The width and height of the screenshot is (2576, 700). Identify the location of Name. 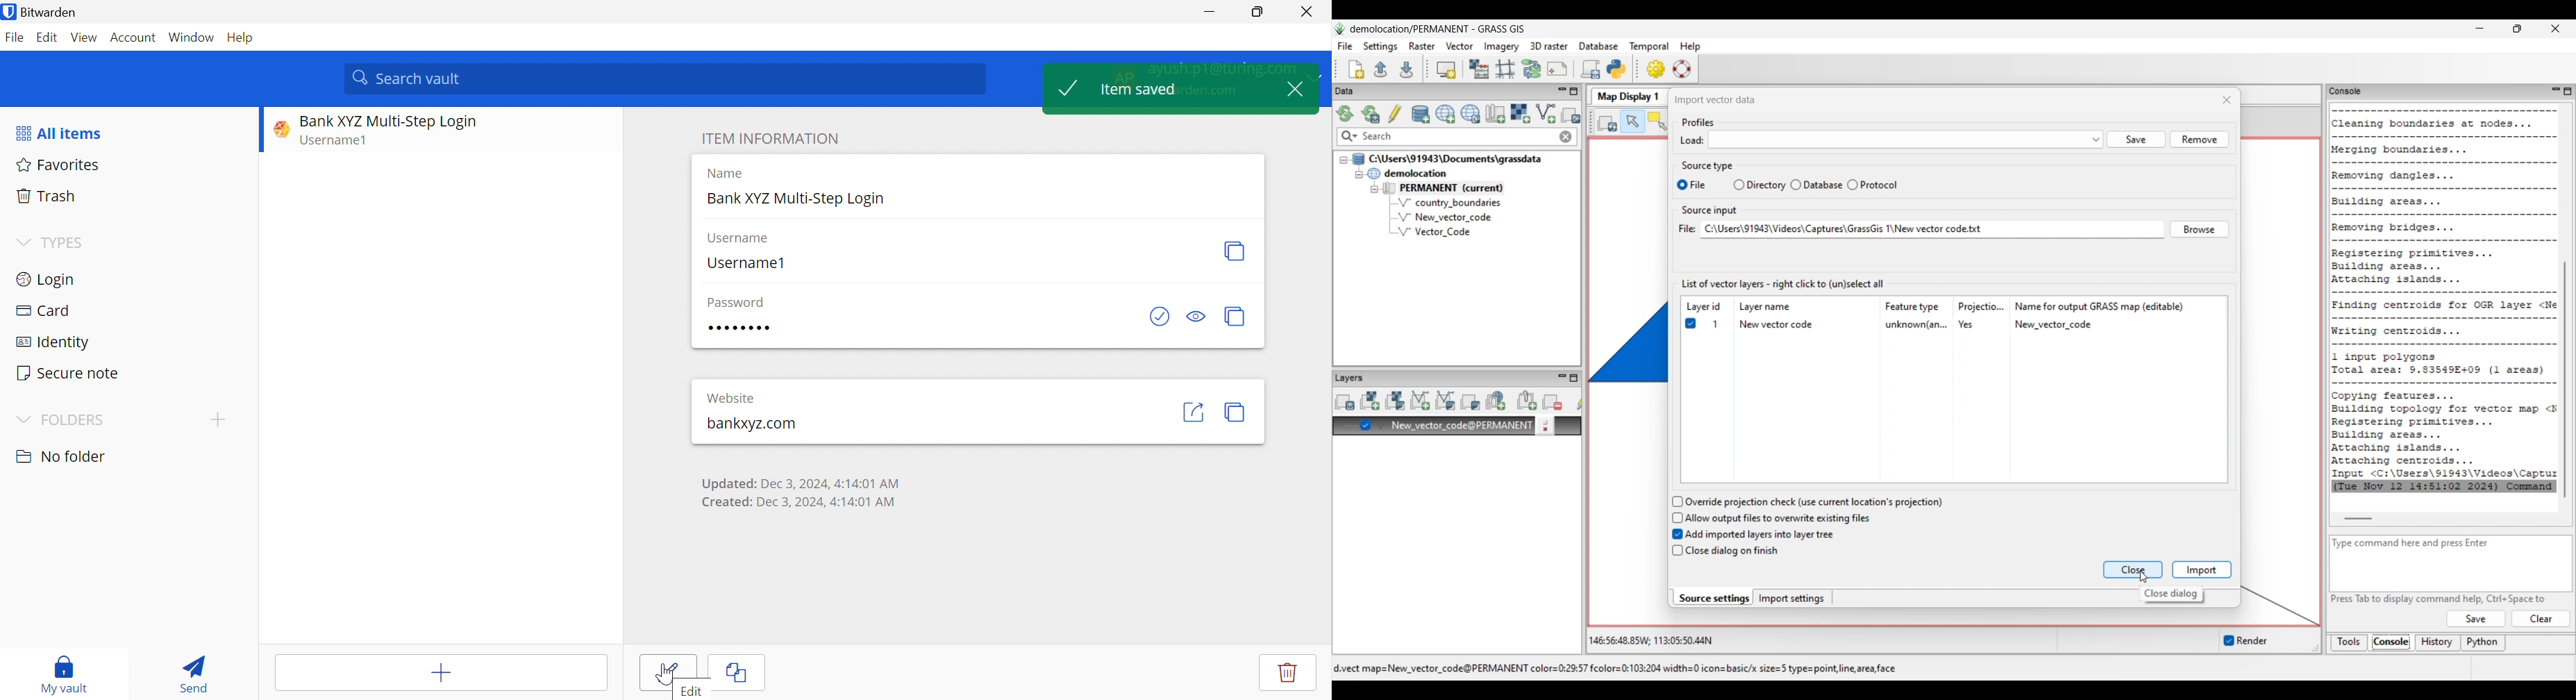
(723, 174).